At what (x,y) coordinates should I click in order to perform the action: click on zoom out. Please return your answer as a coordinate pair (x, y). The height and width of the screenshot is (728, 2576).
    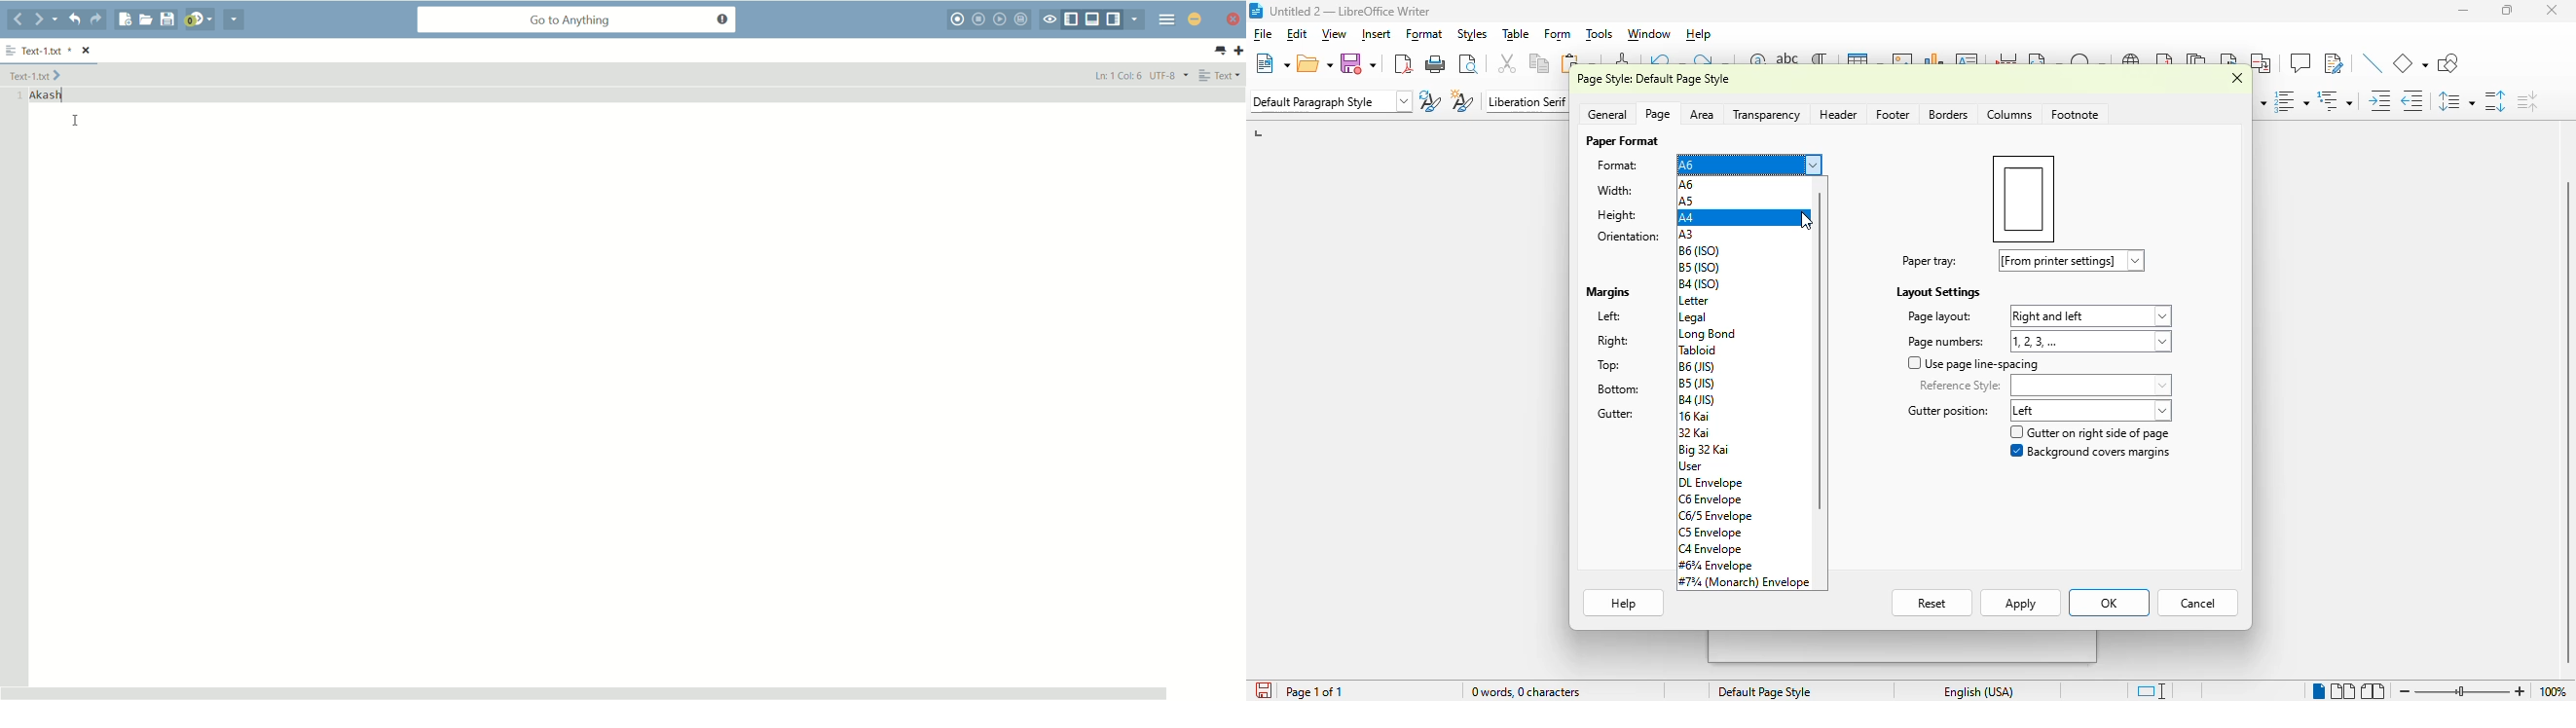
    Looking at the image, I should click on (2406, 691).